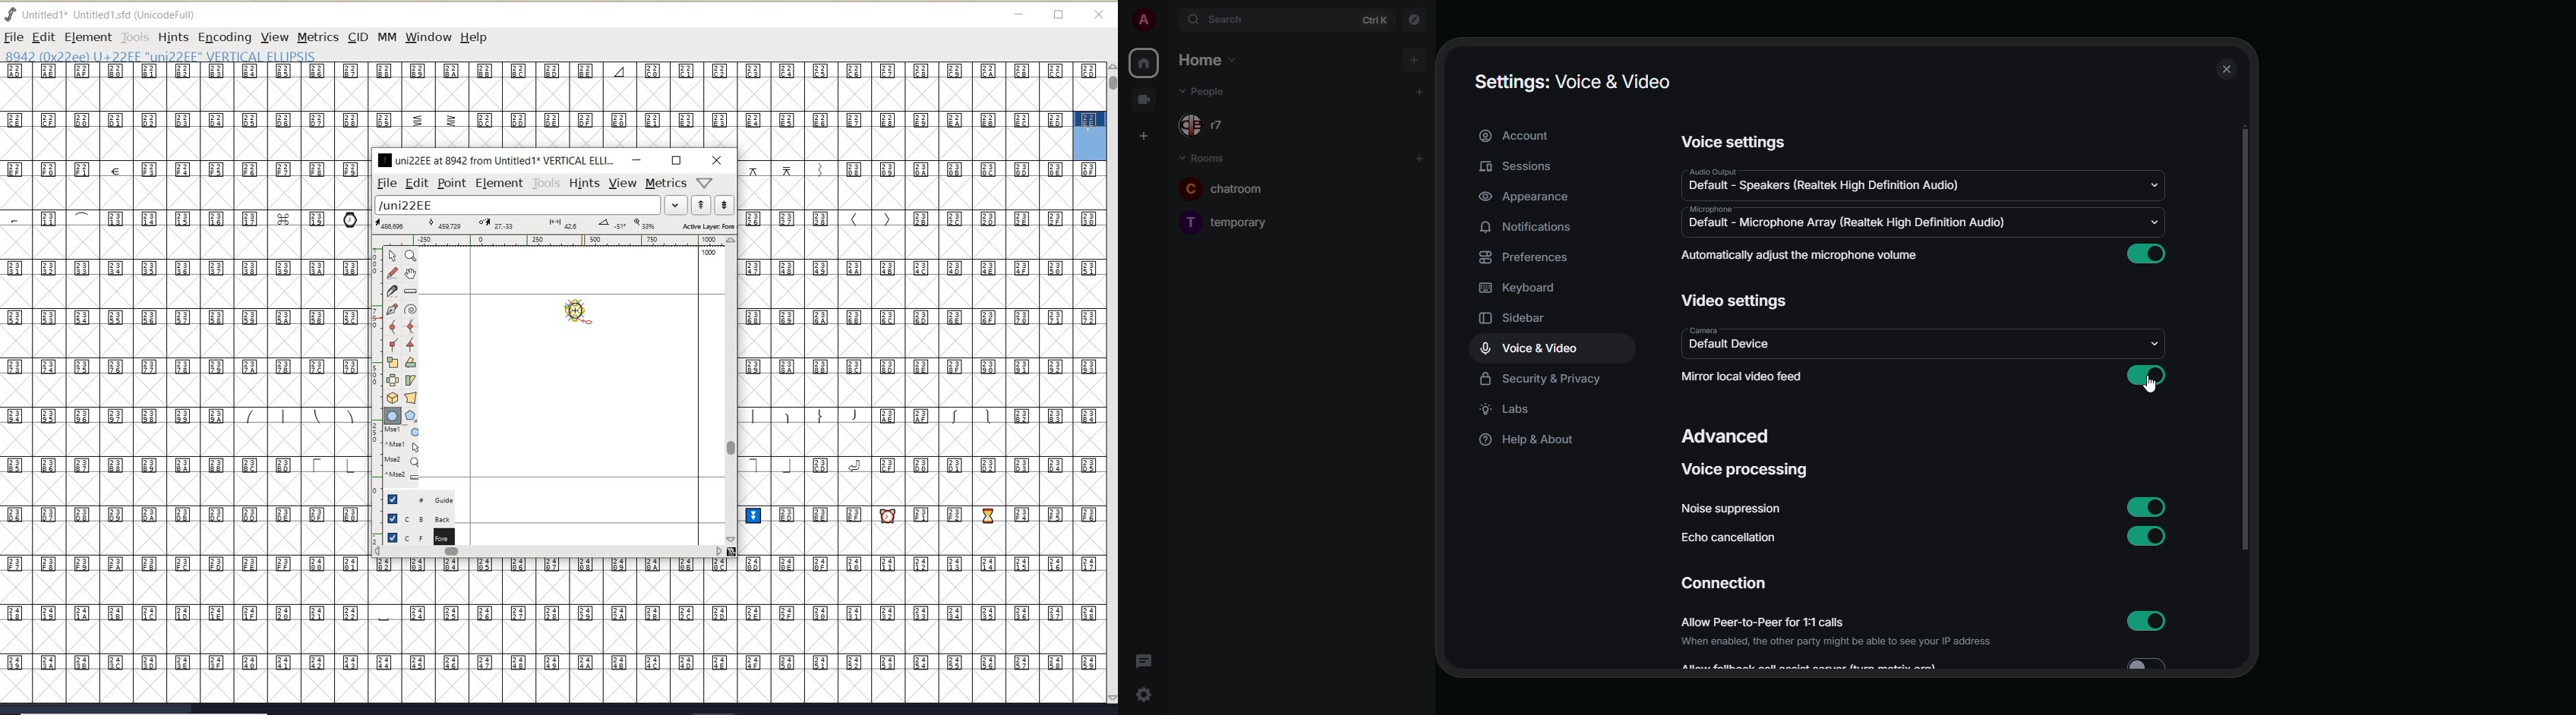  What do you see at coordinates (1099, 15) in the screenshot?
I see `close` at bounding box center [1099, 15].